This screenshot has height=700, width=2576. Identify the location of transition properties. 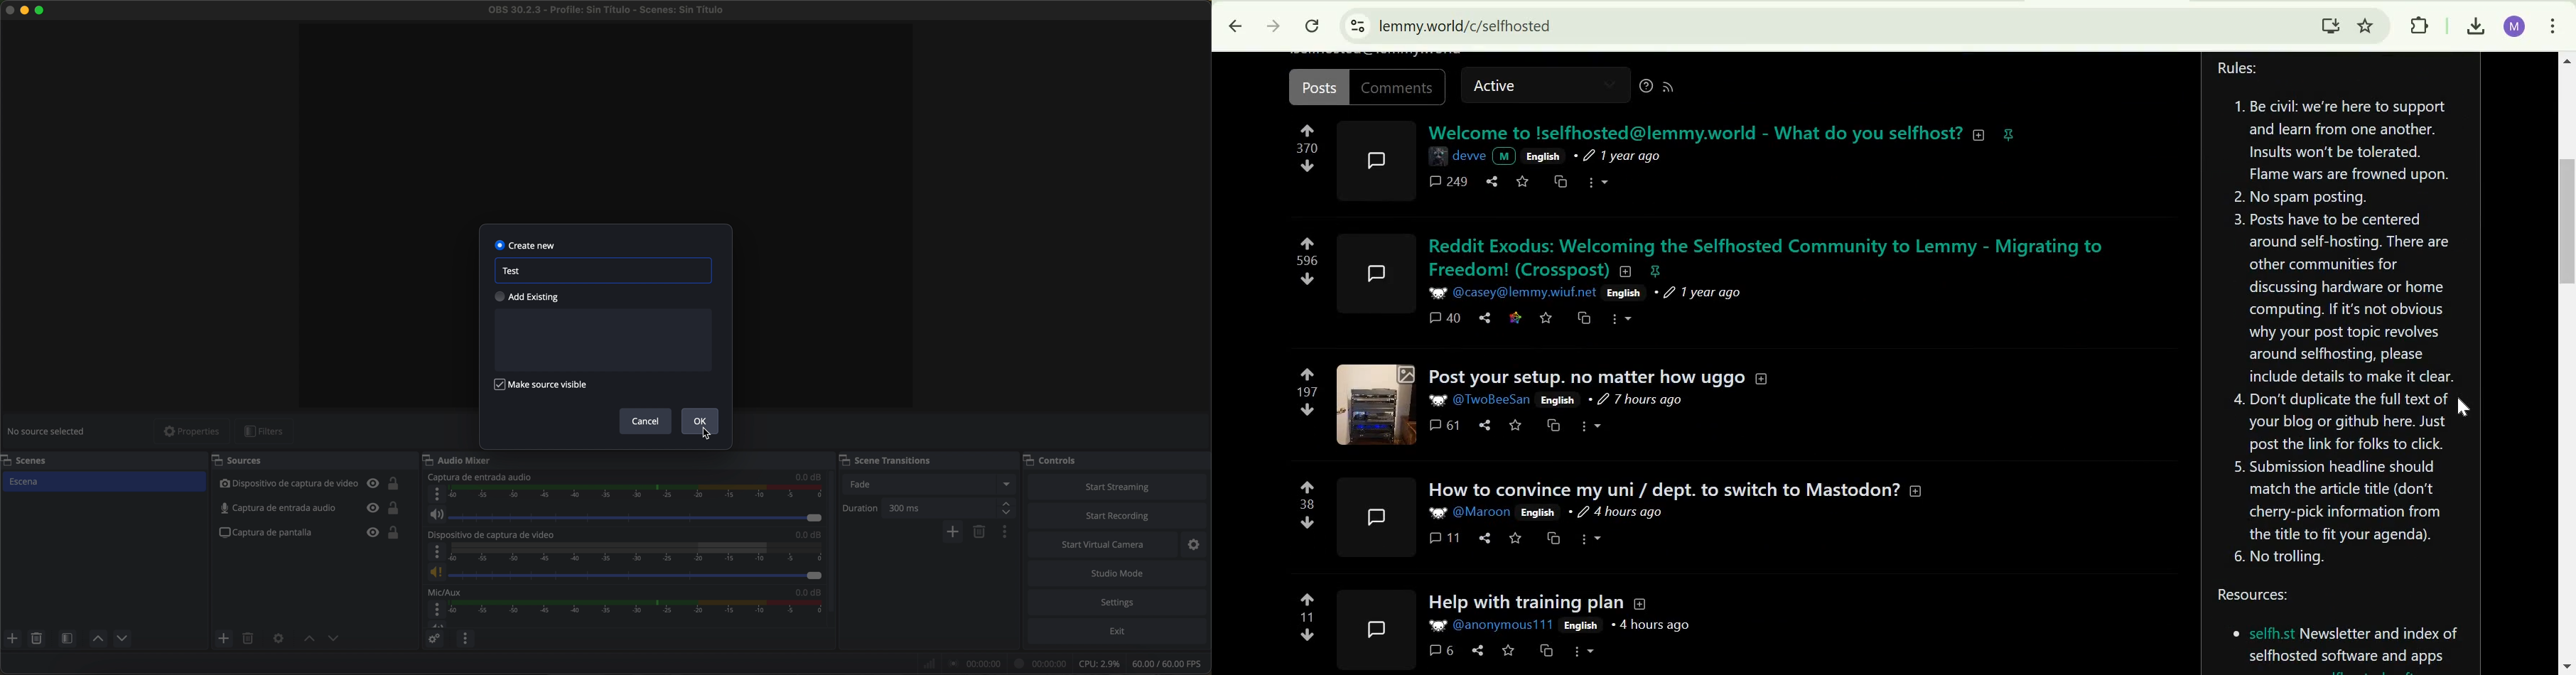
(1007, 533).